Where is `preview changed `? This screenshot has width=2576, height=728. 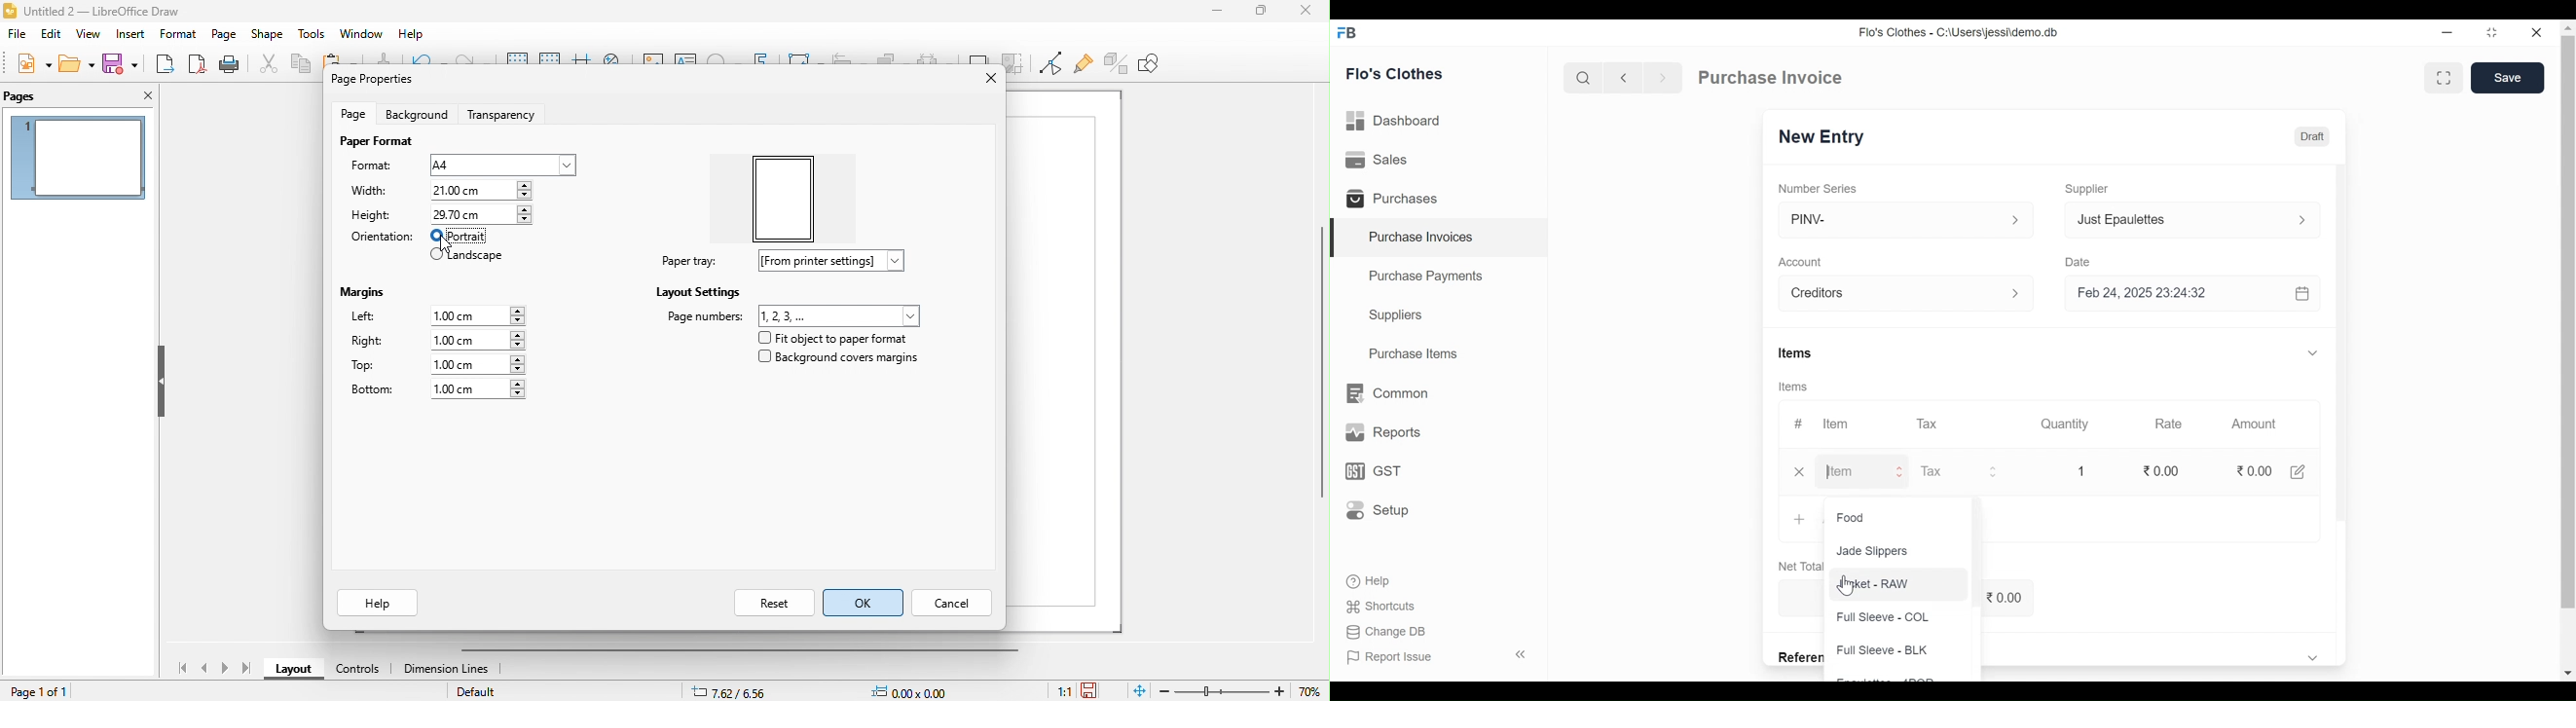 preview changed  is located at coordinates (787, 198).